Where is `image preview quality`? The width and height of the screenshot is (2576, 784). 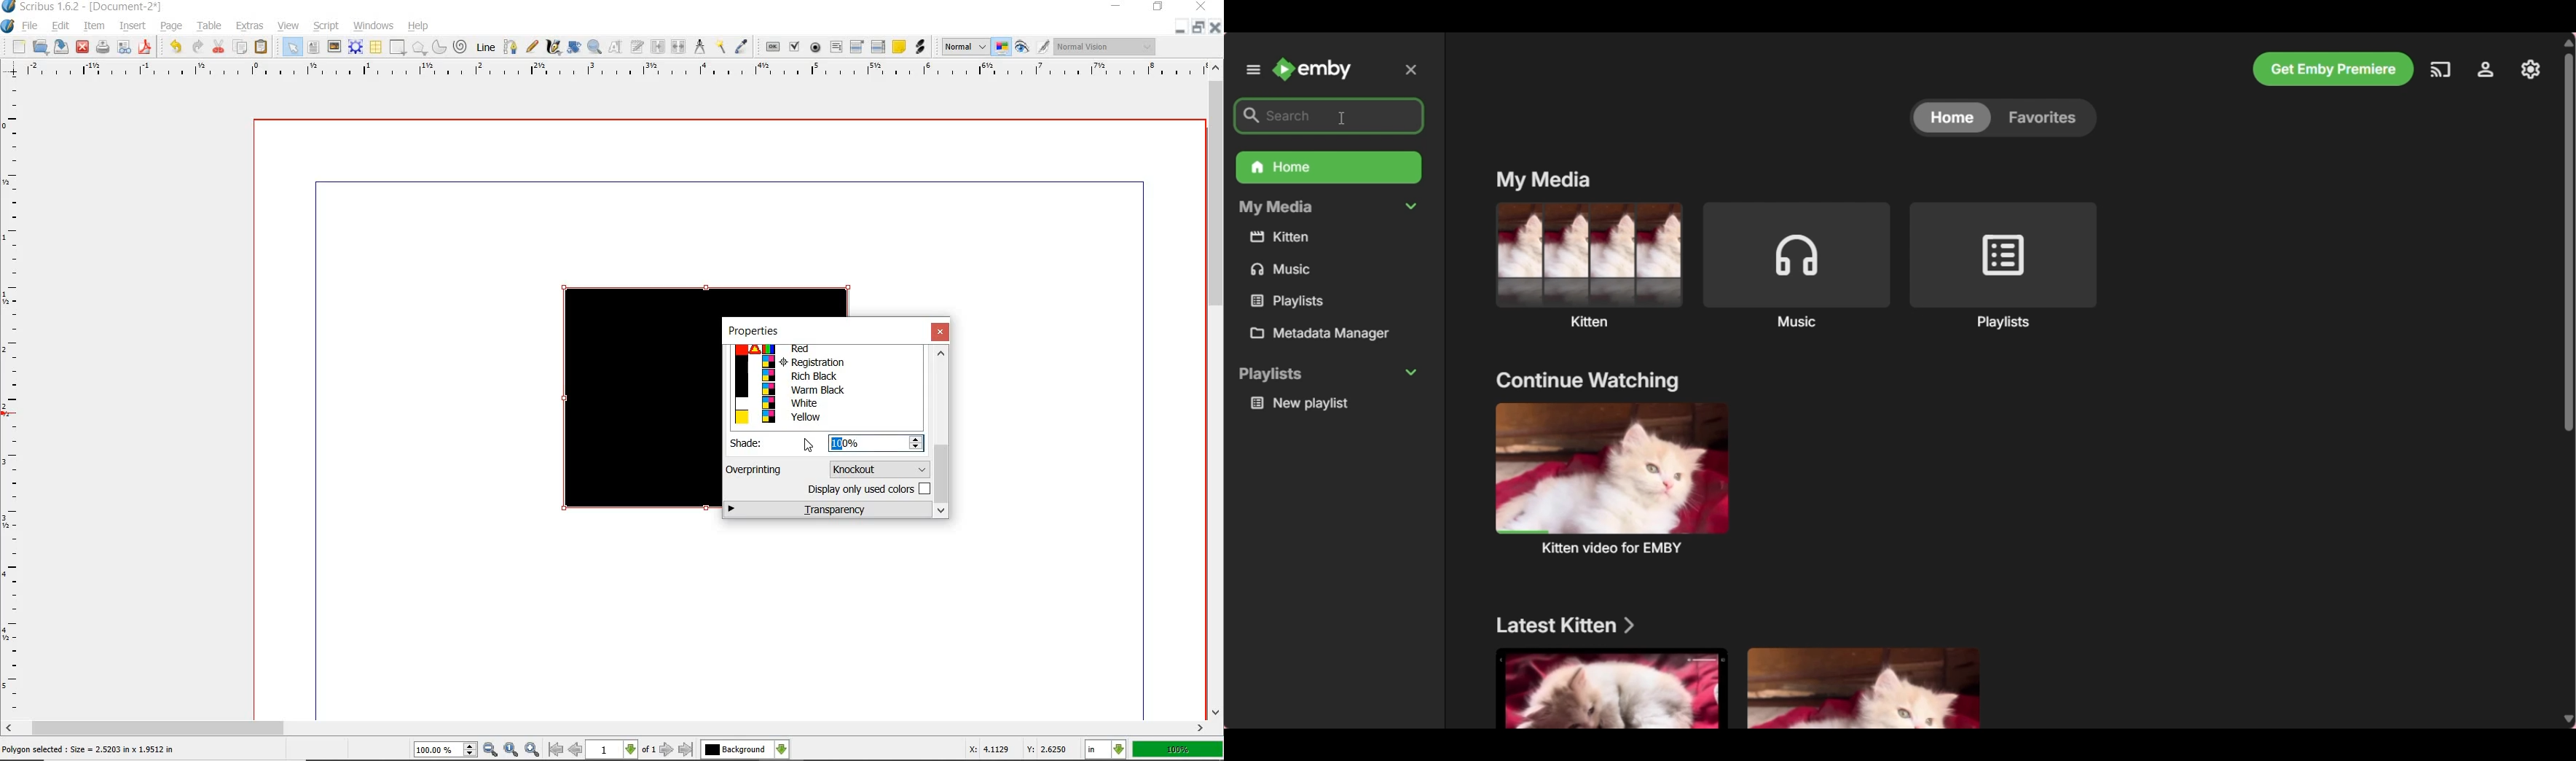
image preview quality is located at coordinates (965, 47).